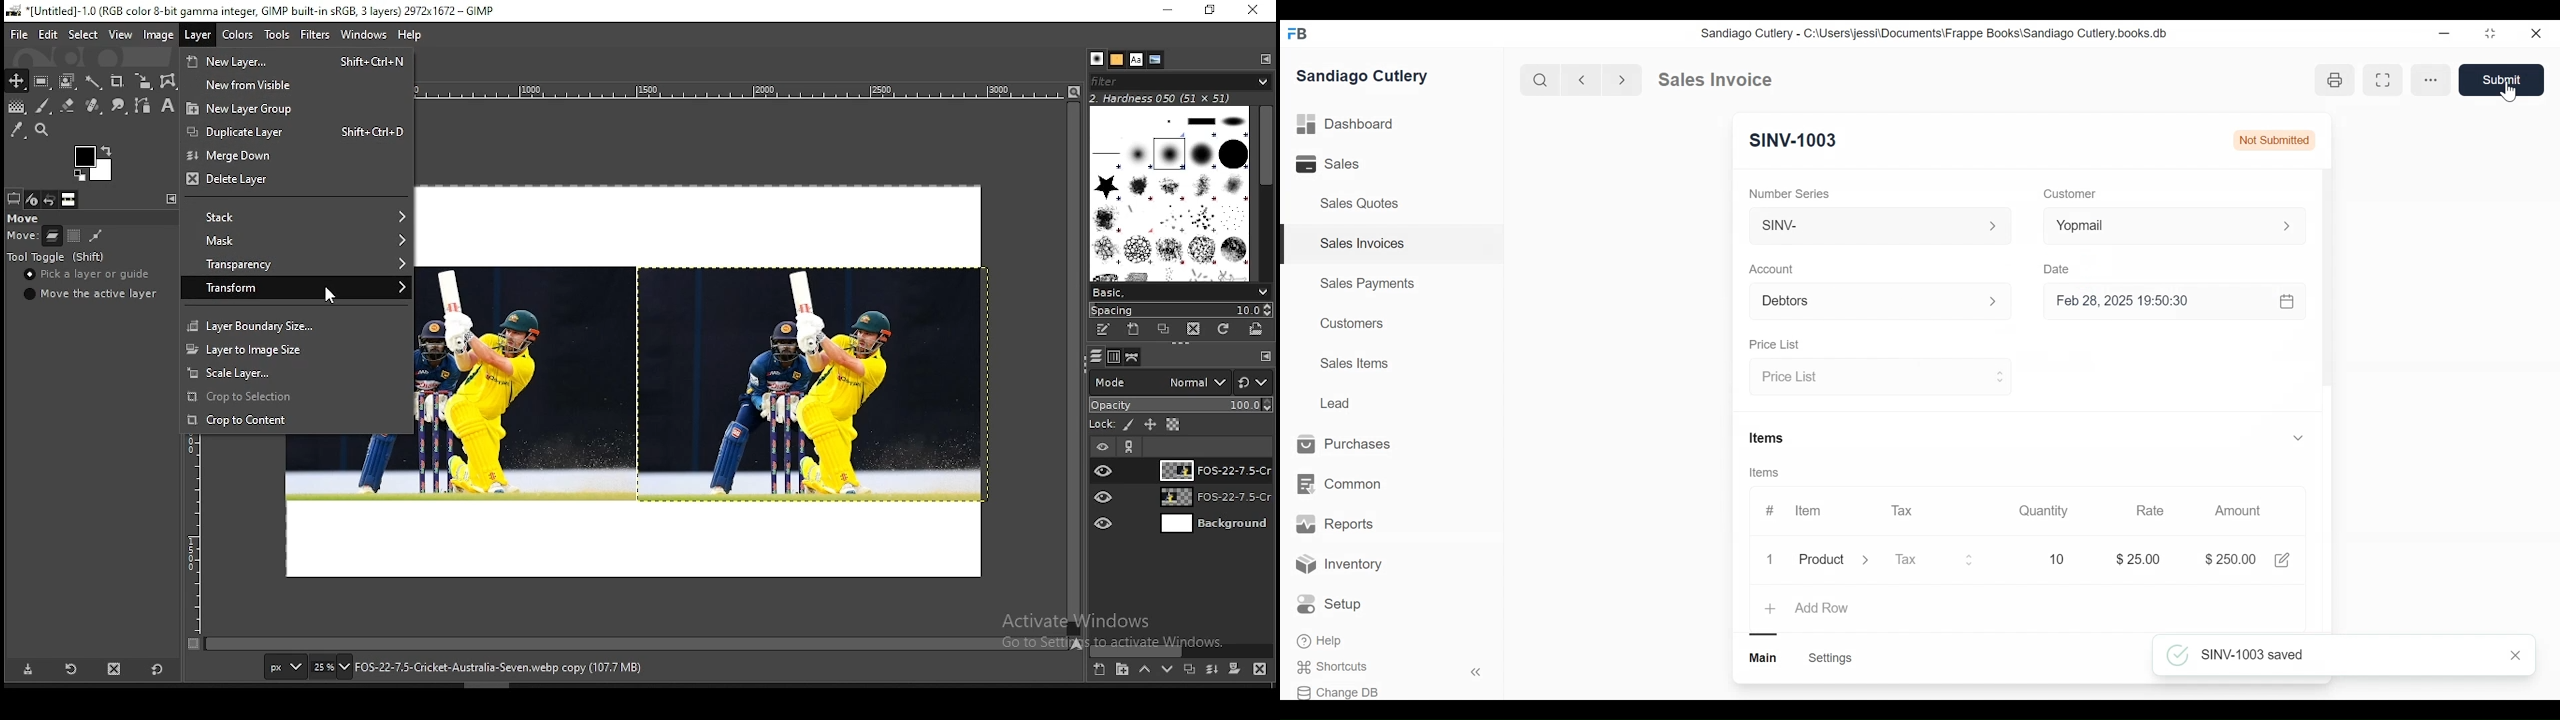 Image resolution: width=2576 pixels, height=728 pixels. Describe the element at coordinates (1180, 382) in the screenshot. I see `blend mode` at that location.